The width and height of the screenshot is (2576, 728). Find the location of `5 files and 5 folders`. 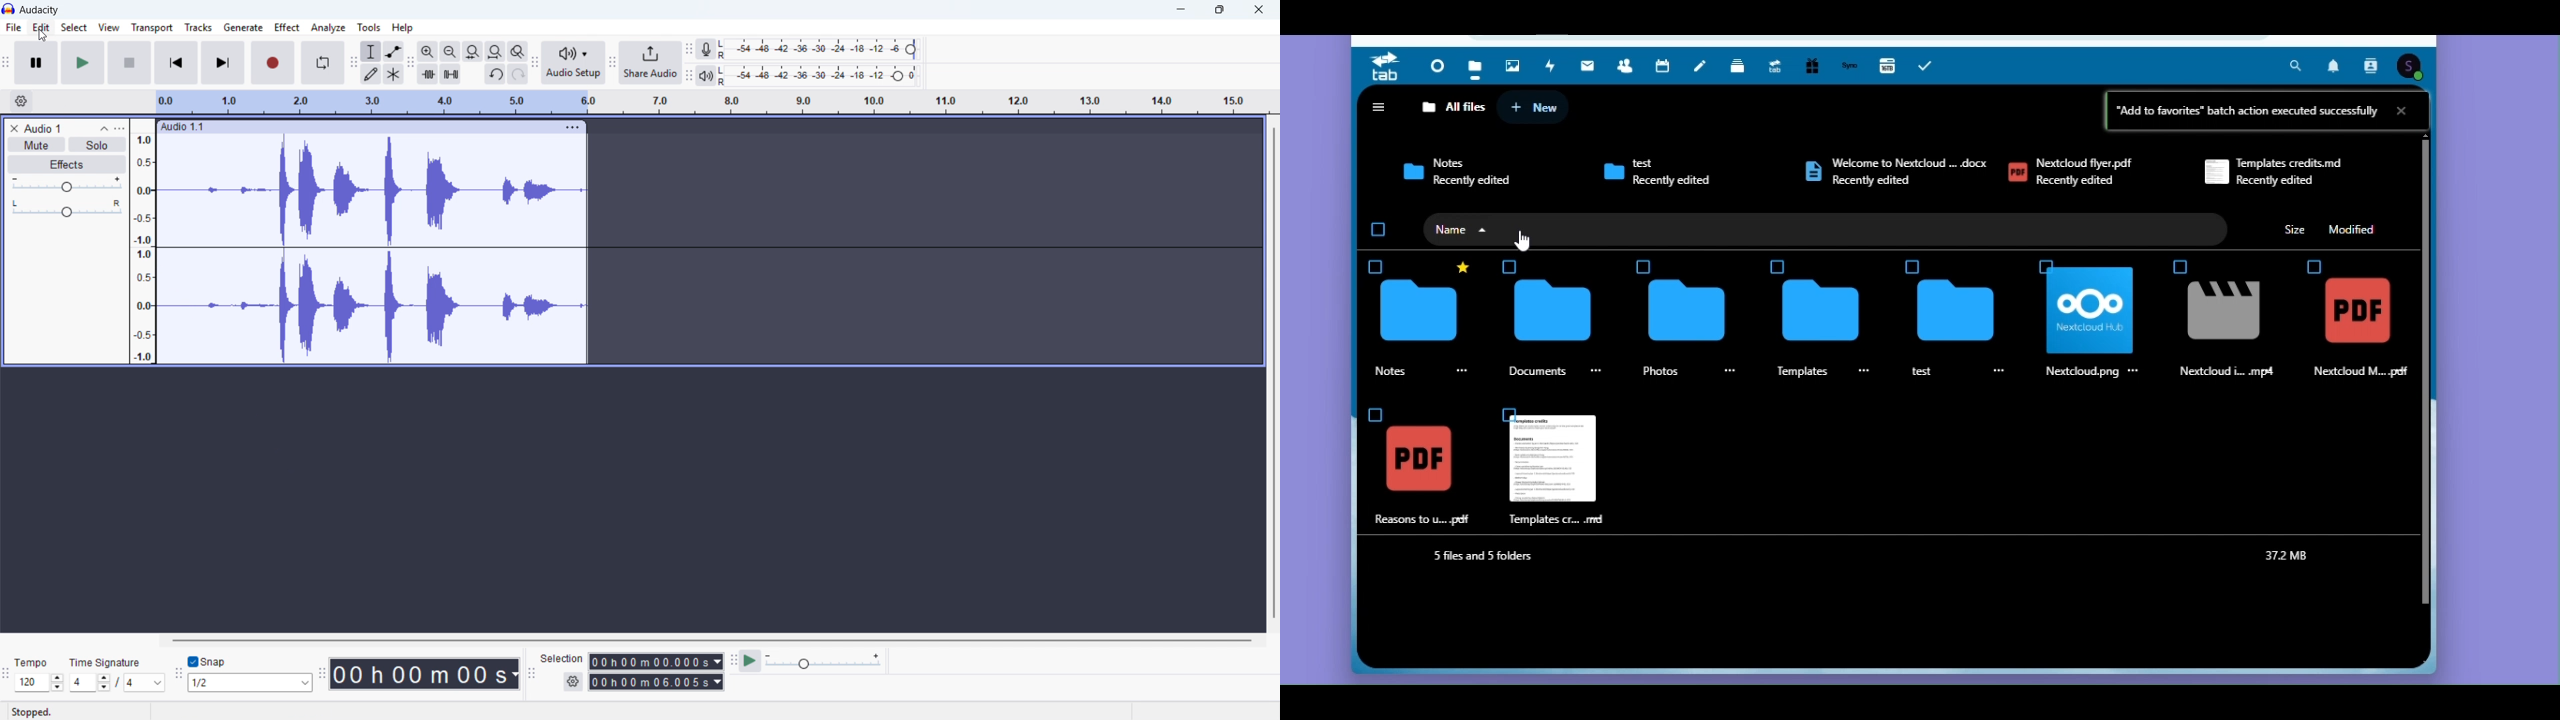

5 files and 5 folders is located at coordinates (1486, 555).